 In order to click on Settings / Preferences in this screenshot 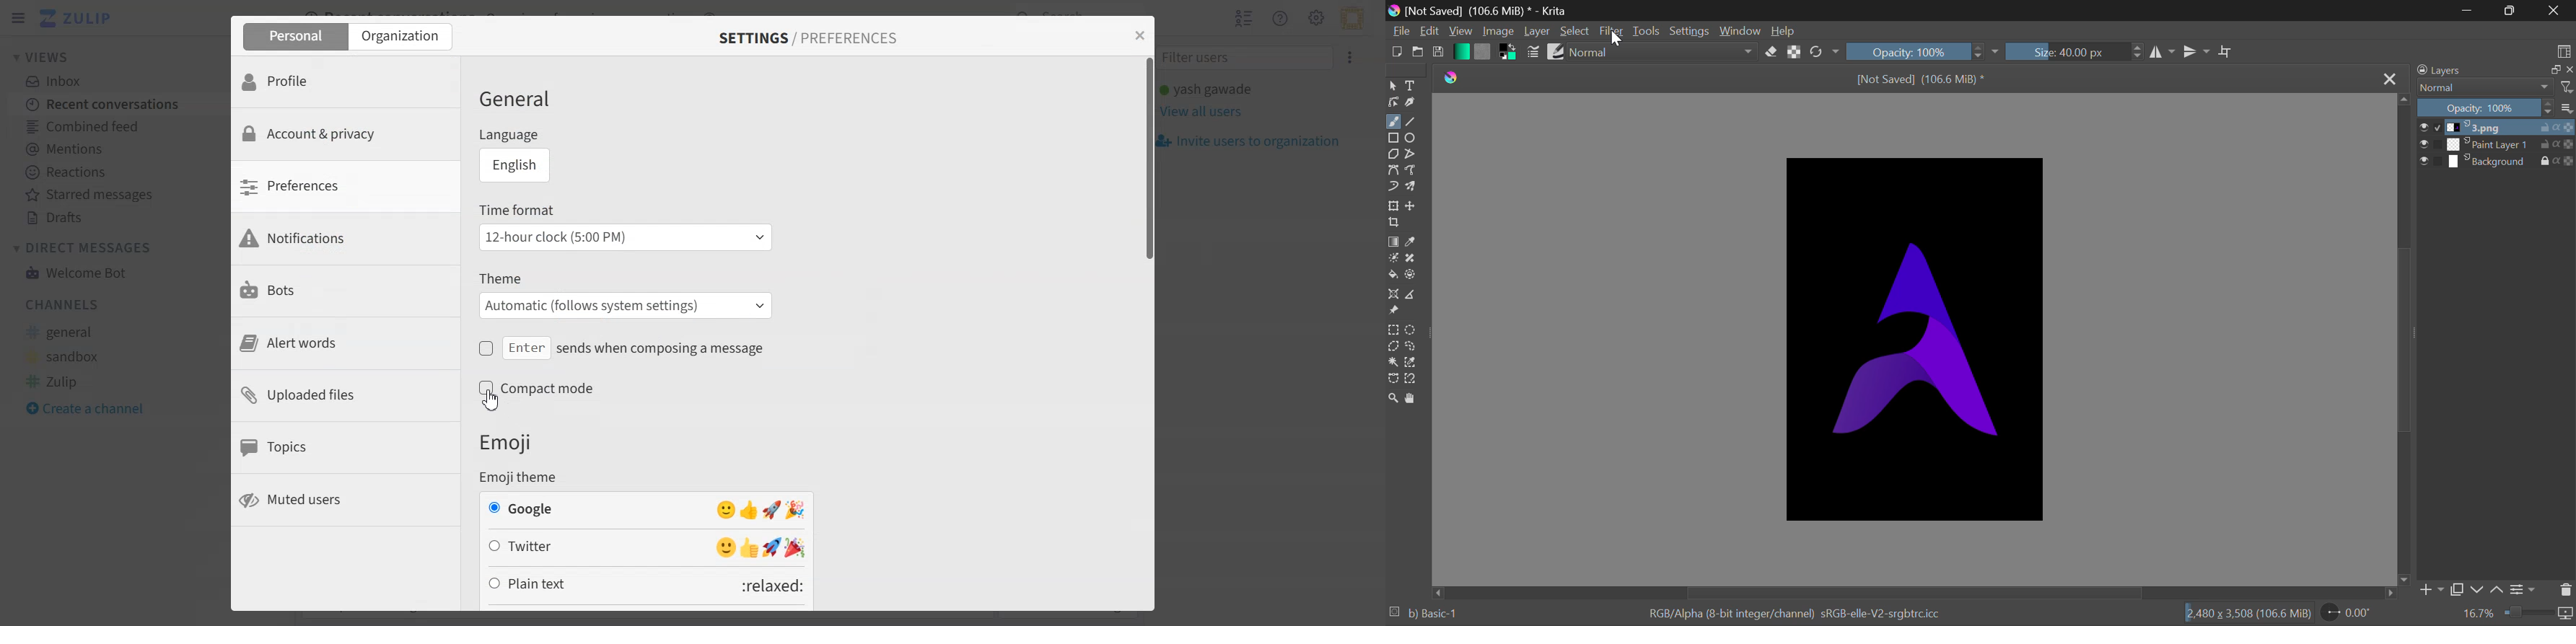, I will do `click(809, 38)`.